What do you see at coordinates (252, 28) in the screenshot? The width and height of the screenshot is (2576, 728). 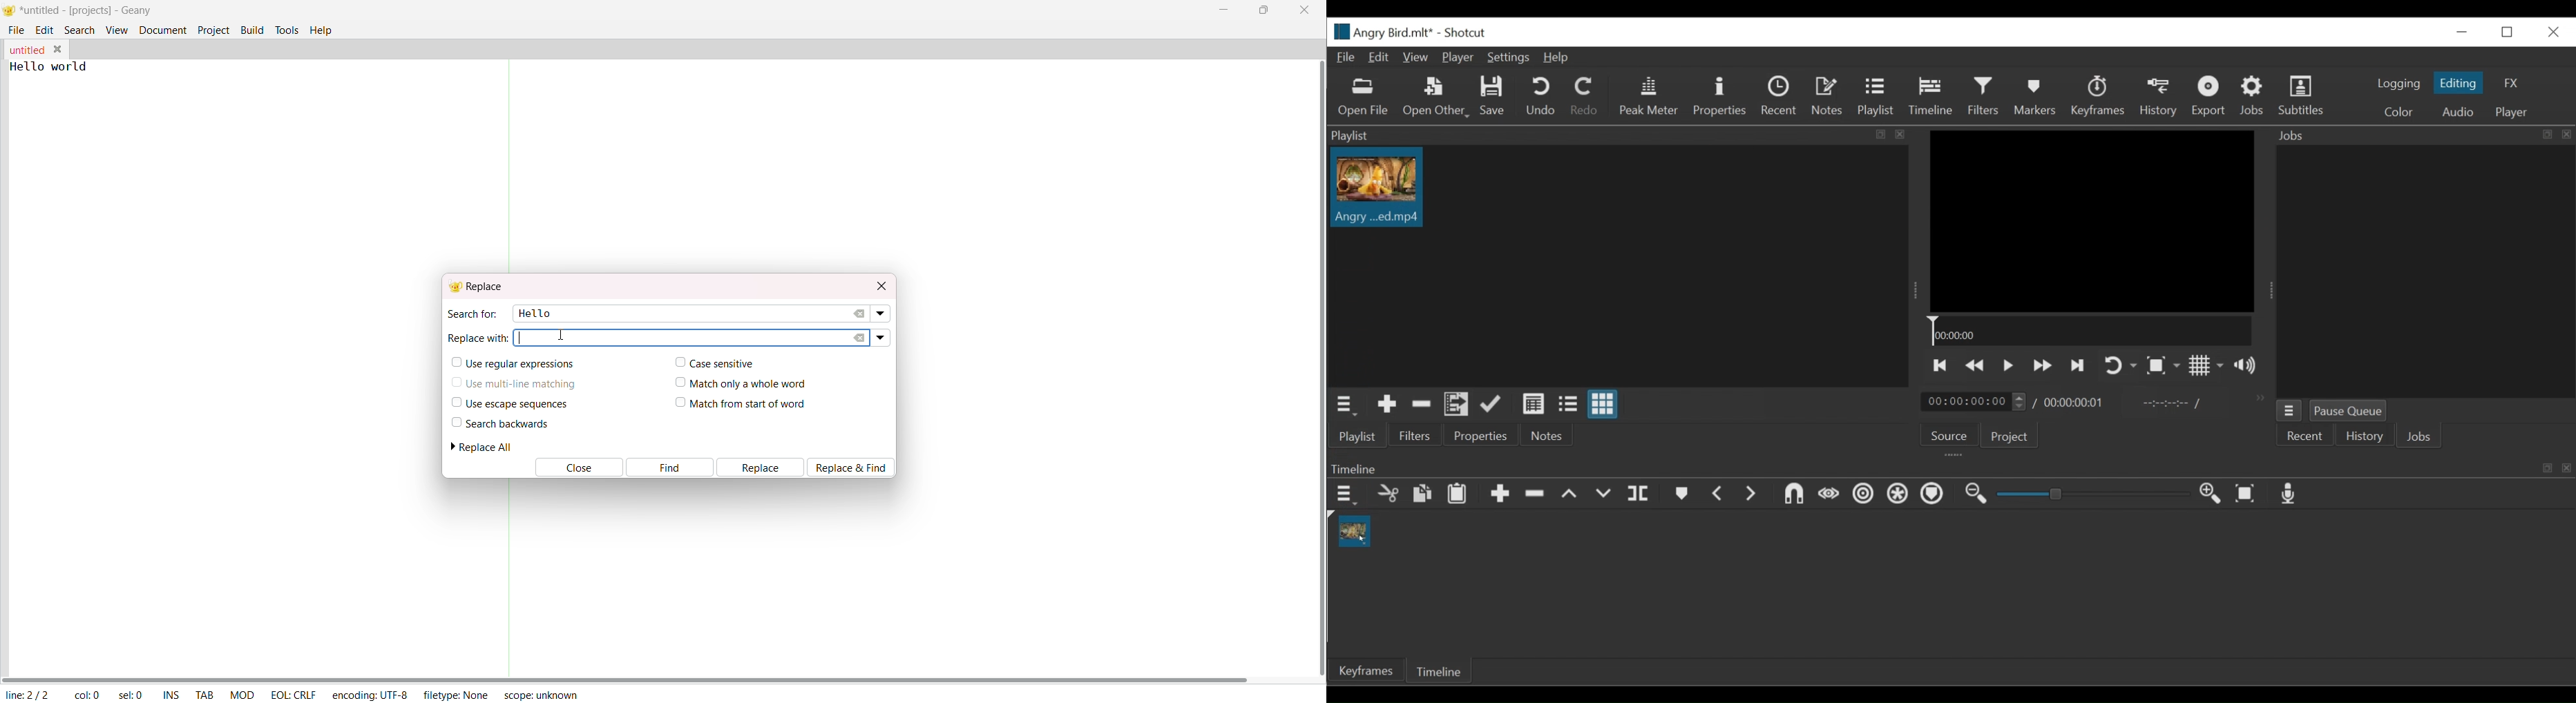 I see `build` at bounding box center [252, 28].